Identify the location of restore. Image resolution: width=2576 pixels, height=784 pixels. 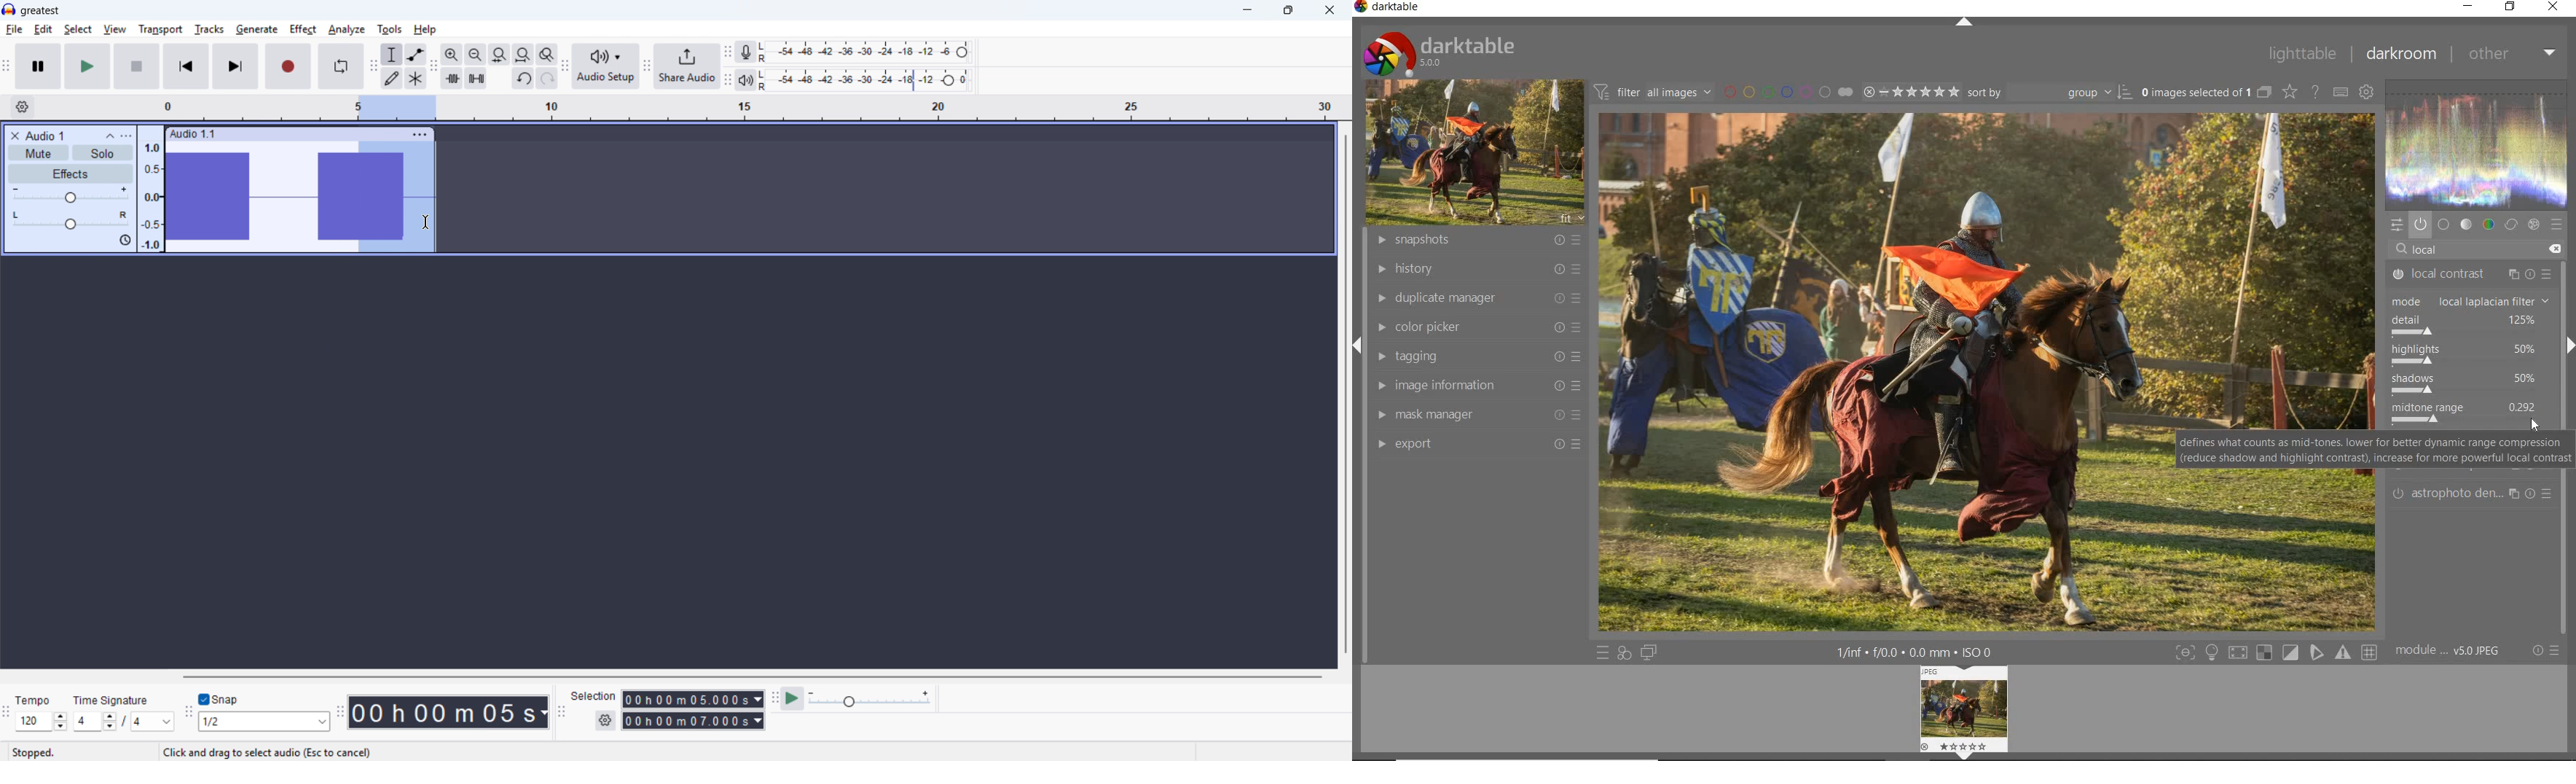
(2511, 9).